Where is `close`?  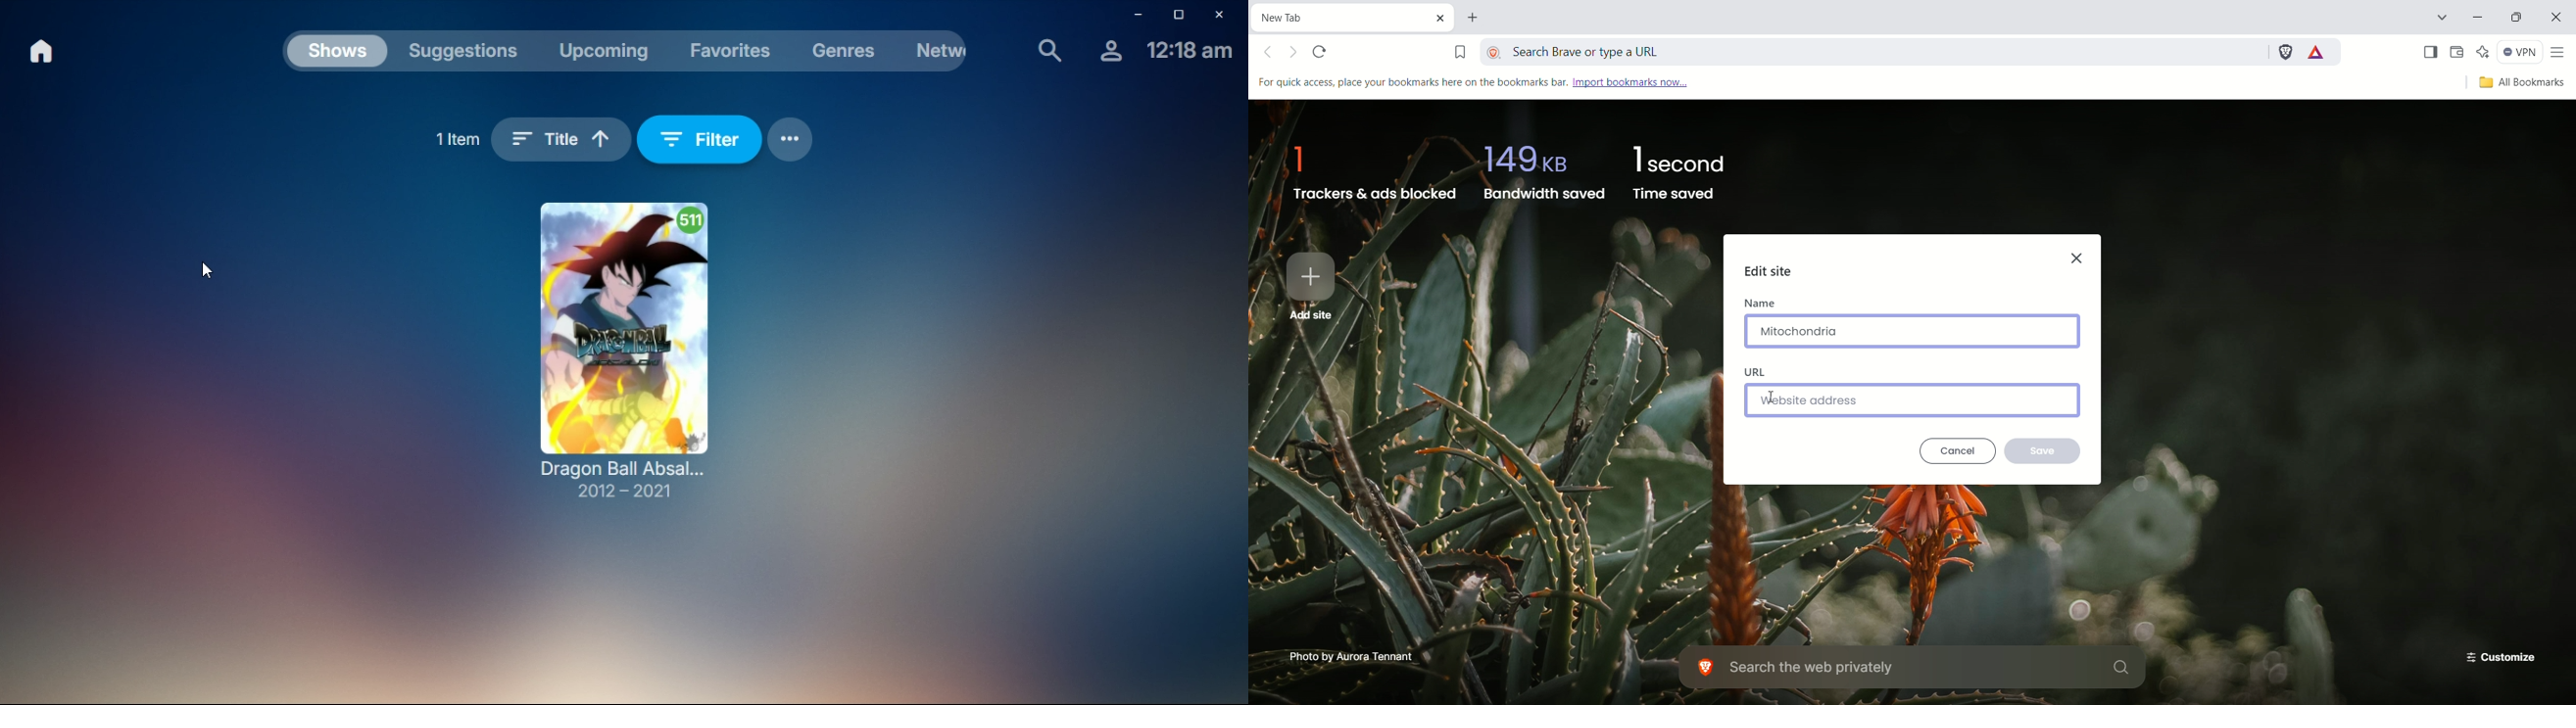
close is located at coordinates (2080, 255).